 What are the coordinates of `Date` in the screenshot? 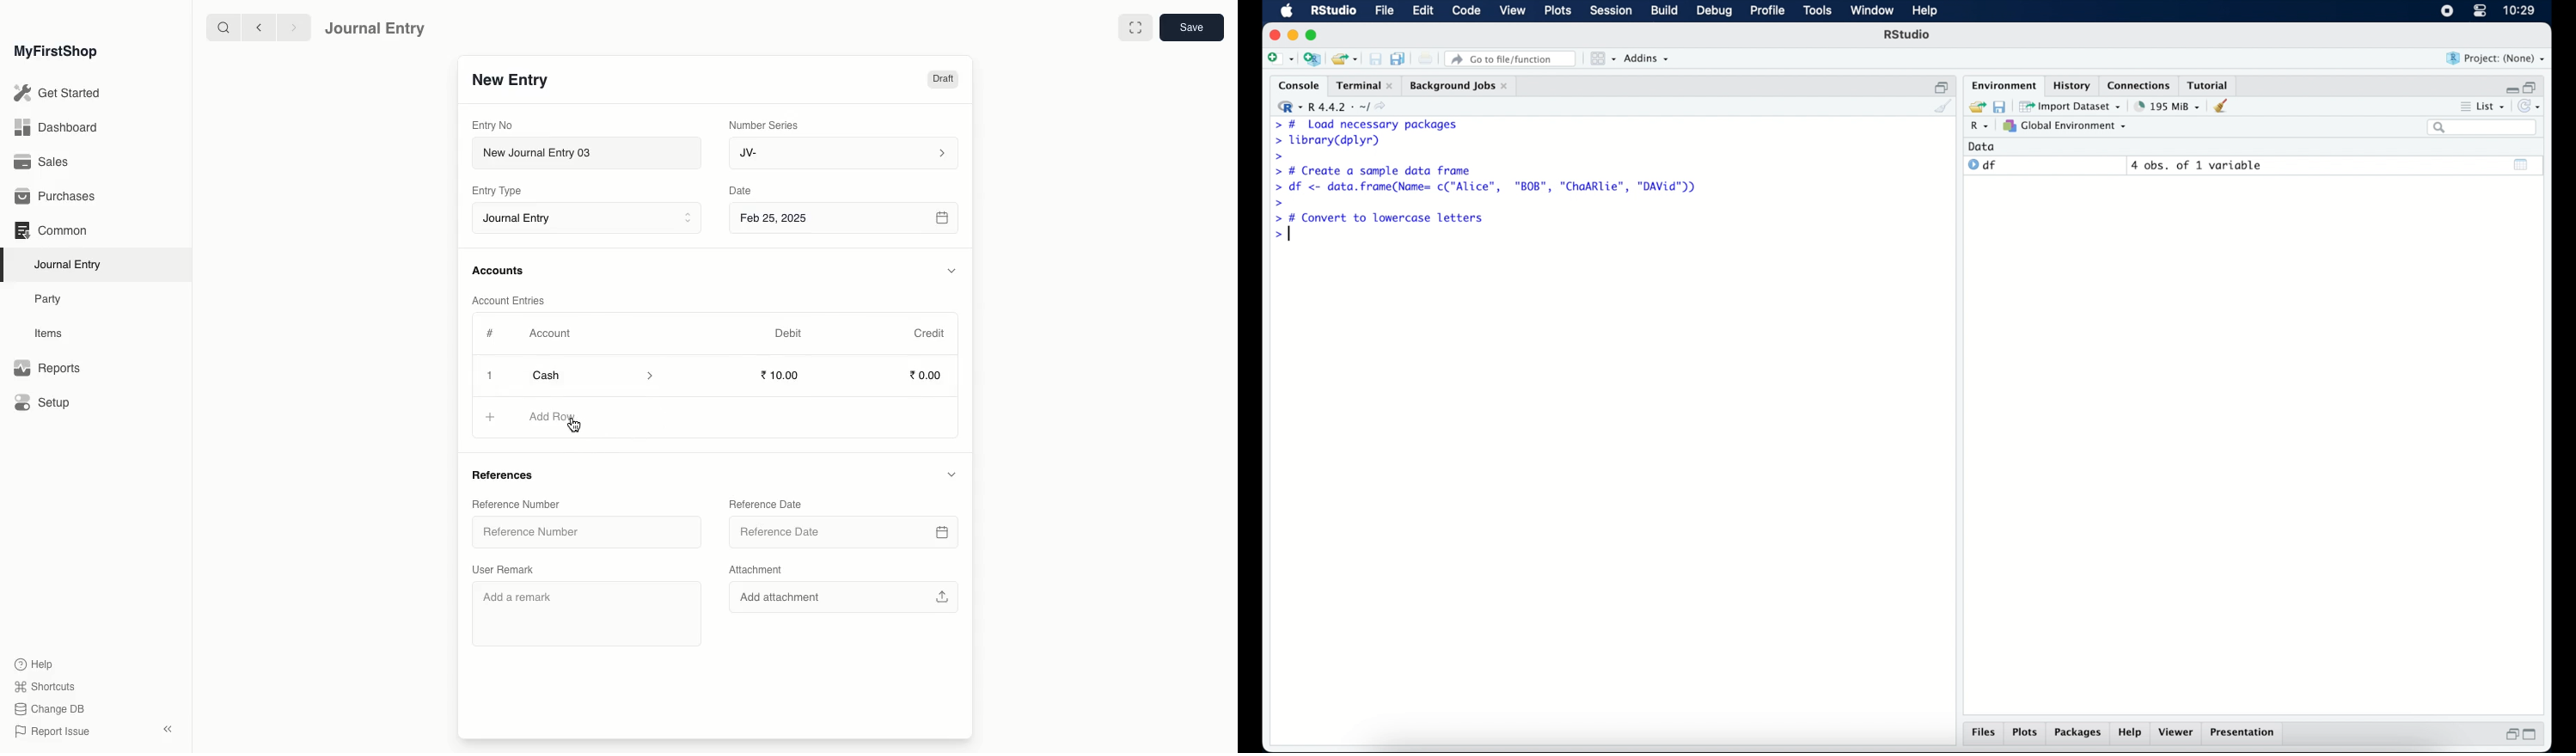 It's located at (741, 191).